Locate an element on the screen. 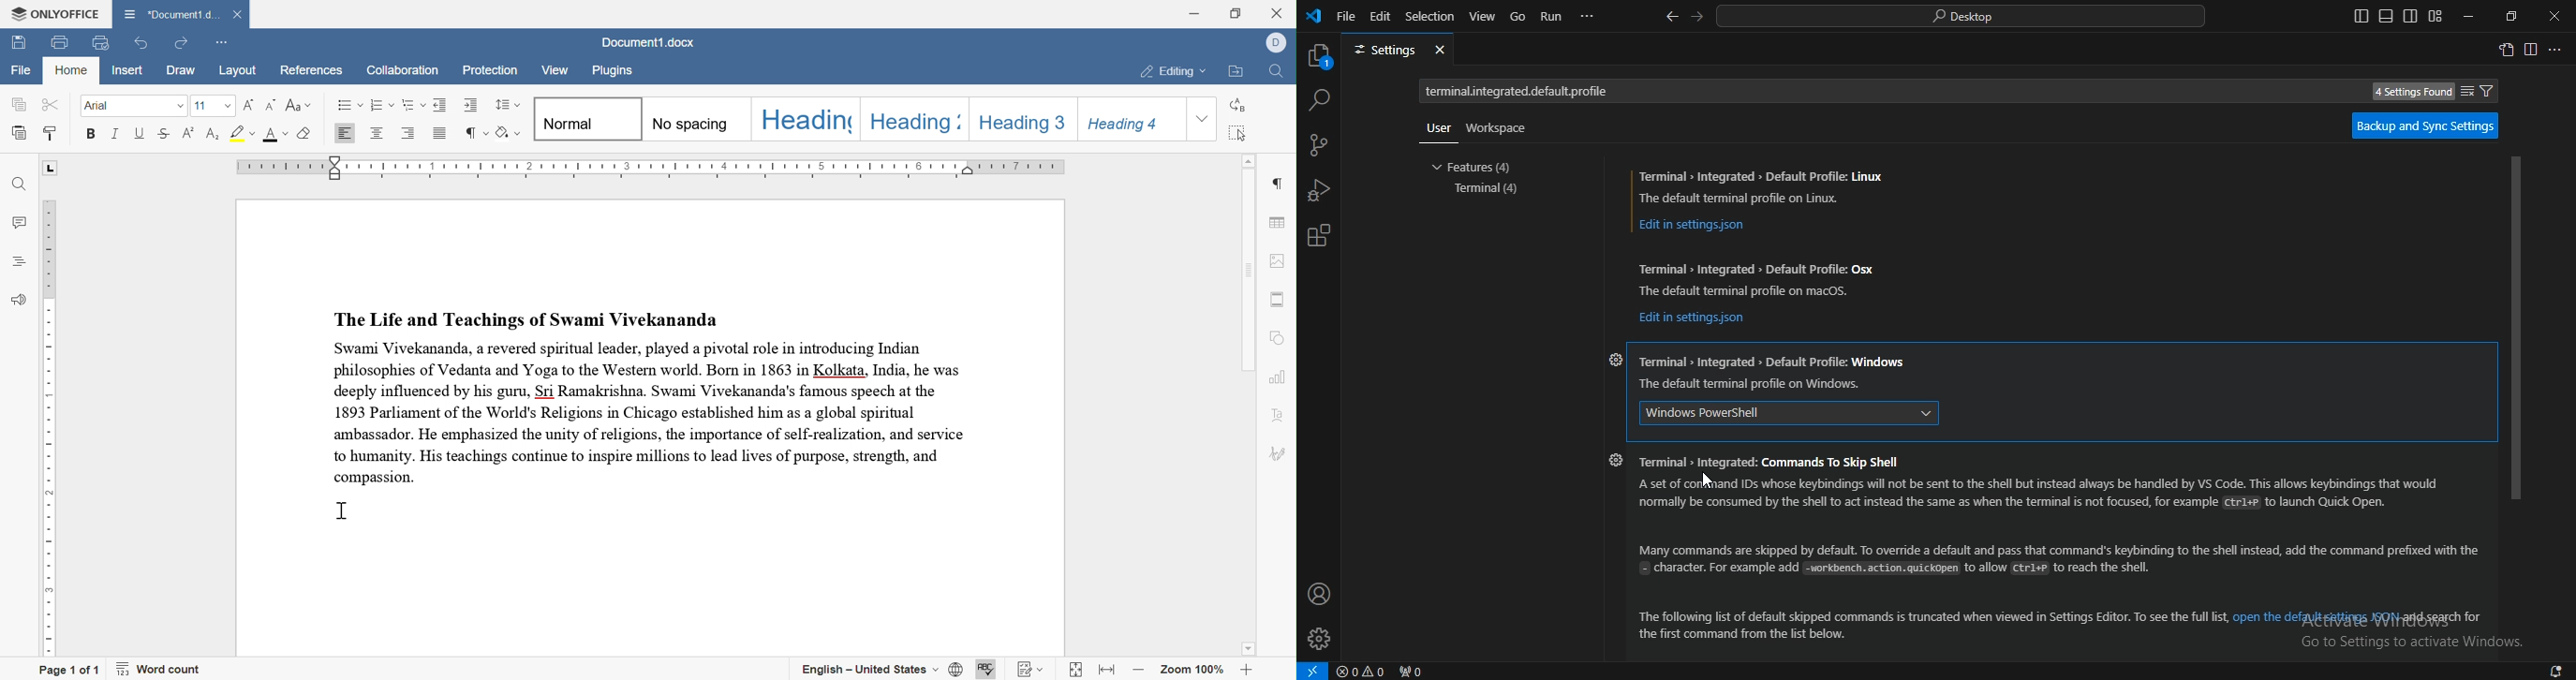 The height and width of the screenshot is (700, 2576). normal is located at coordinates (589, 119).